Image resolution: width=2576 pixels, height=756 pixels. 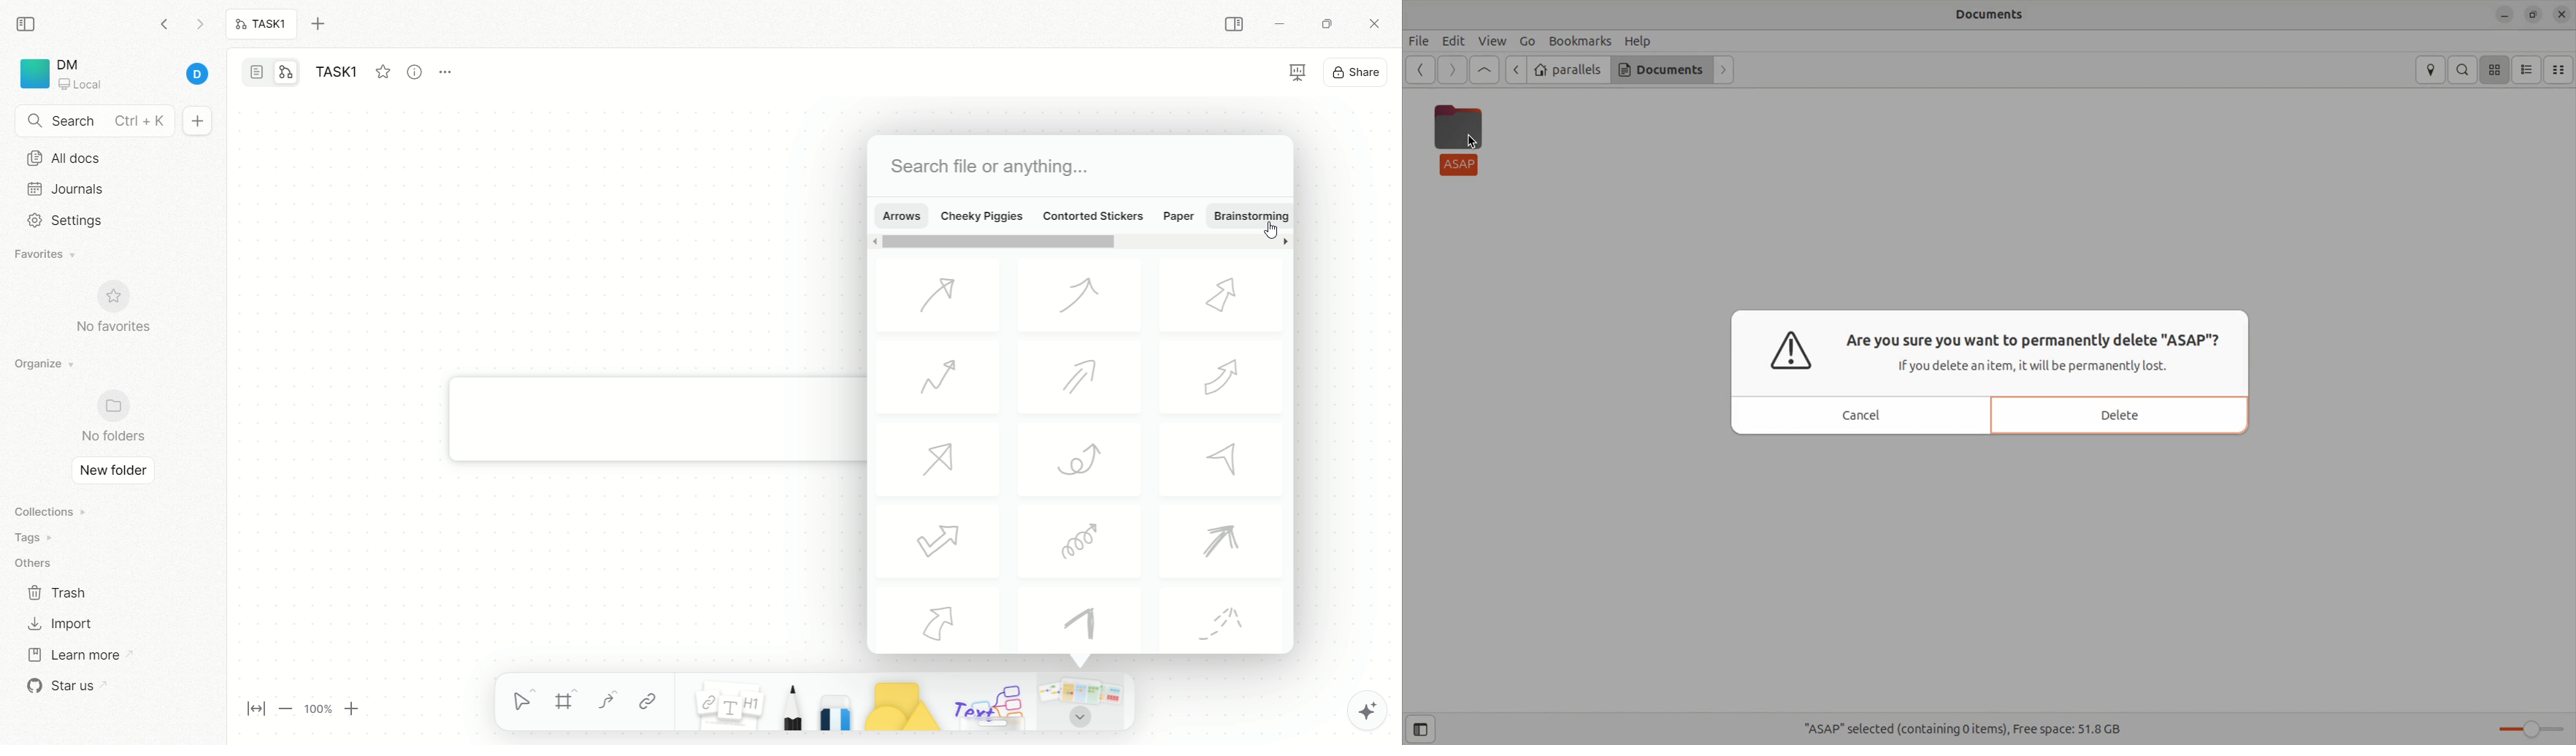 I want to click on trash, so click(x=58, y=592).